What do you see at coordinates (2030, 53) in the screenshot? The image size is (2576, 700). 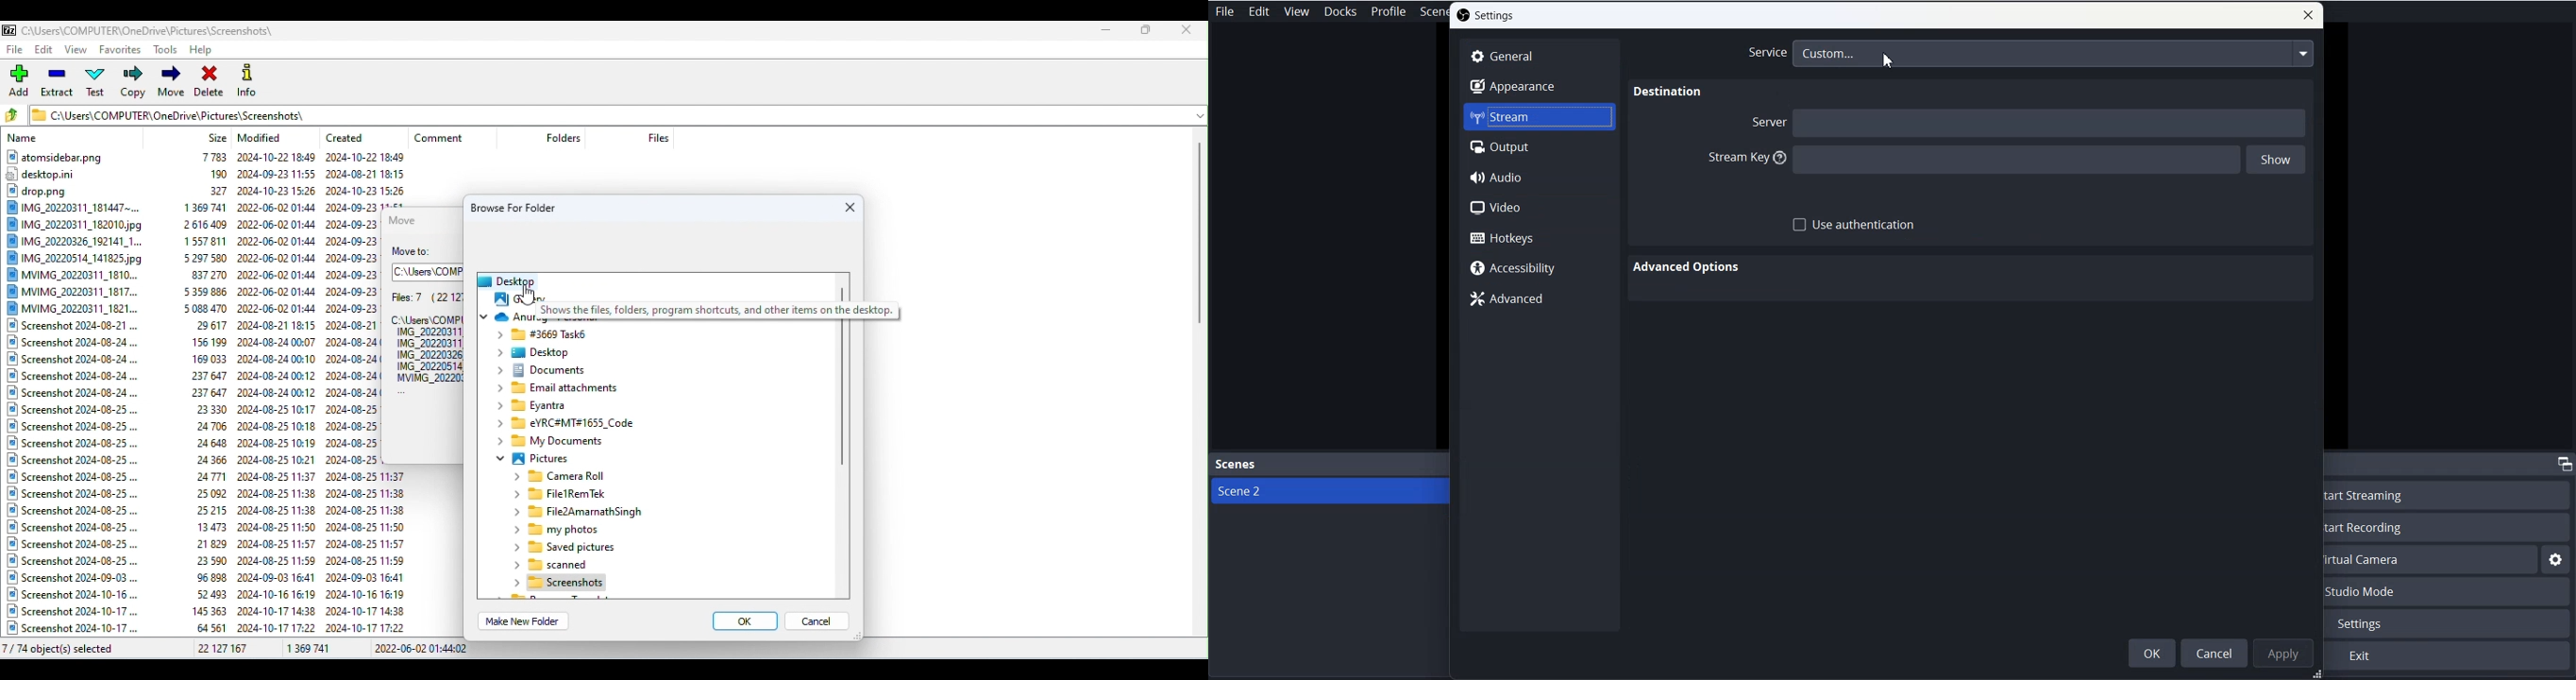 I see `Service Custom...` at bounding box center [2030, 53].